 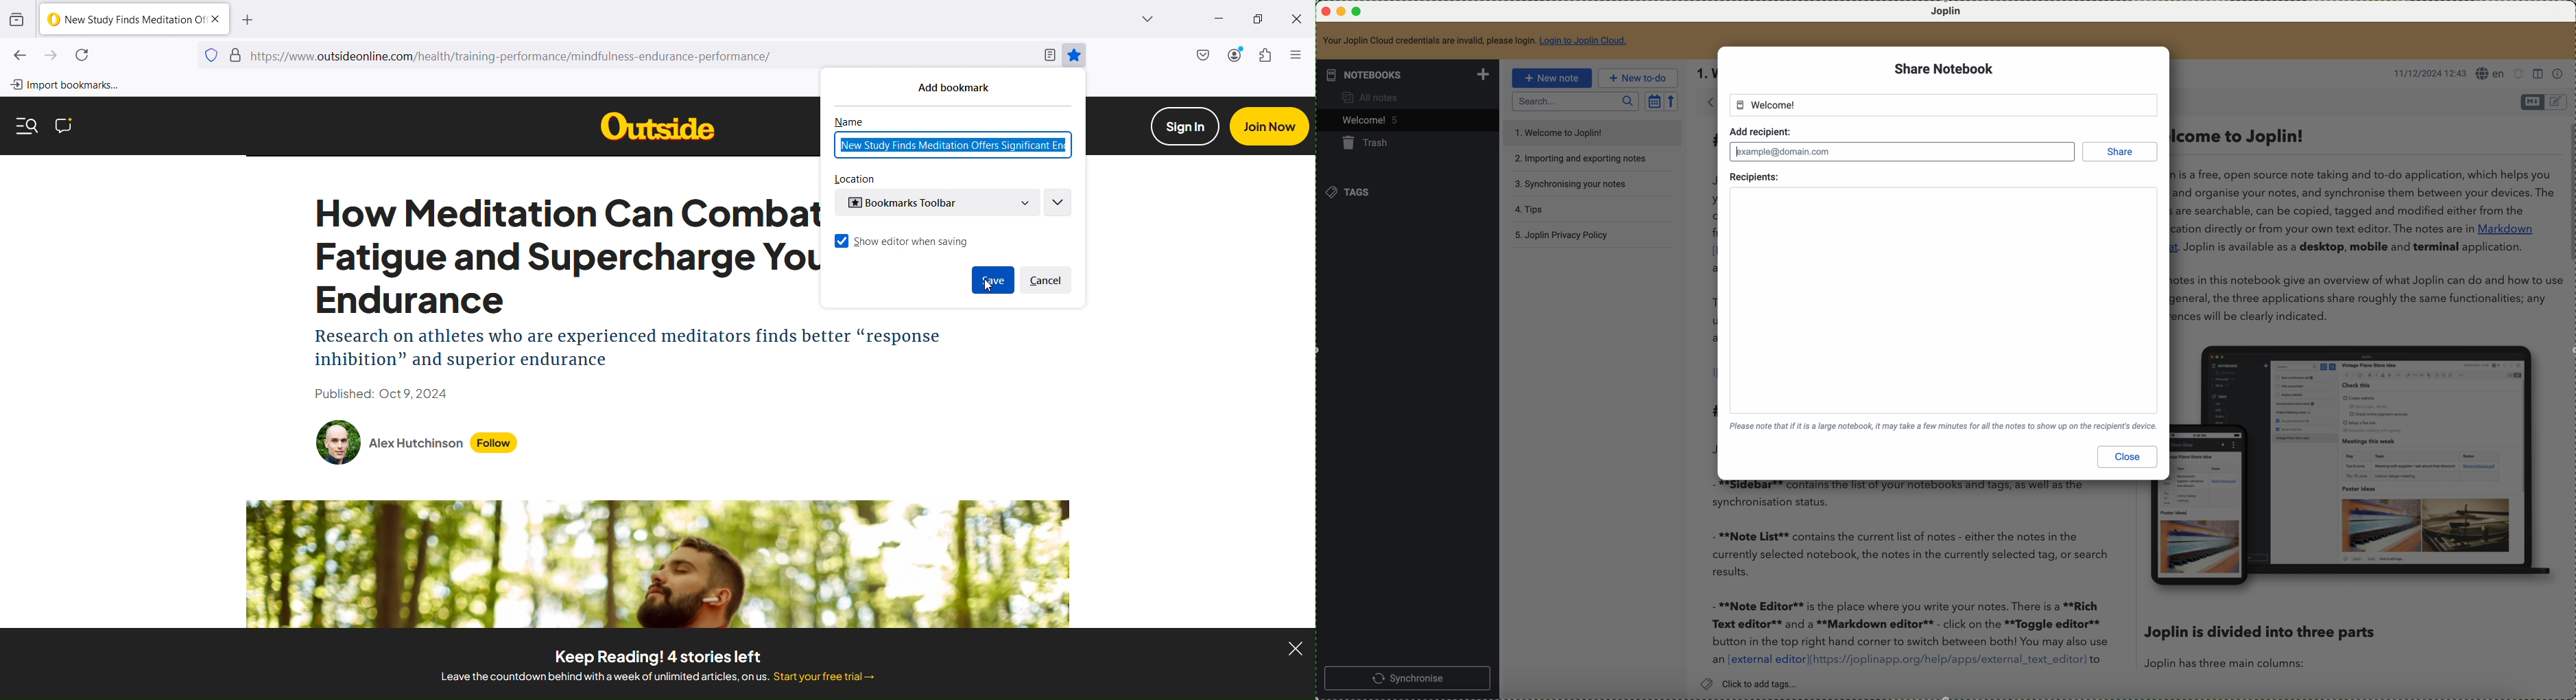 What do you see at coordinates (1047, 280) in the screenshot?
I see `Cancel` at bounding box center [1047, 280].